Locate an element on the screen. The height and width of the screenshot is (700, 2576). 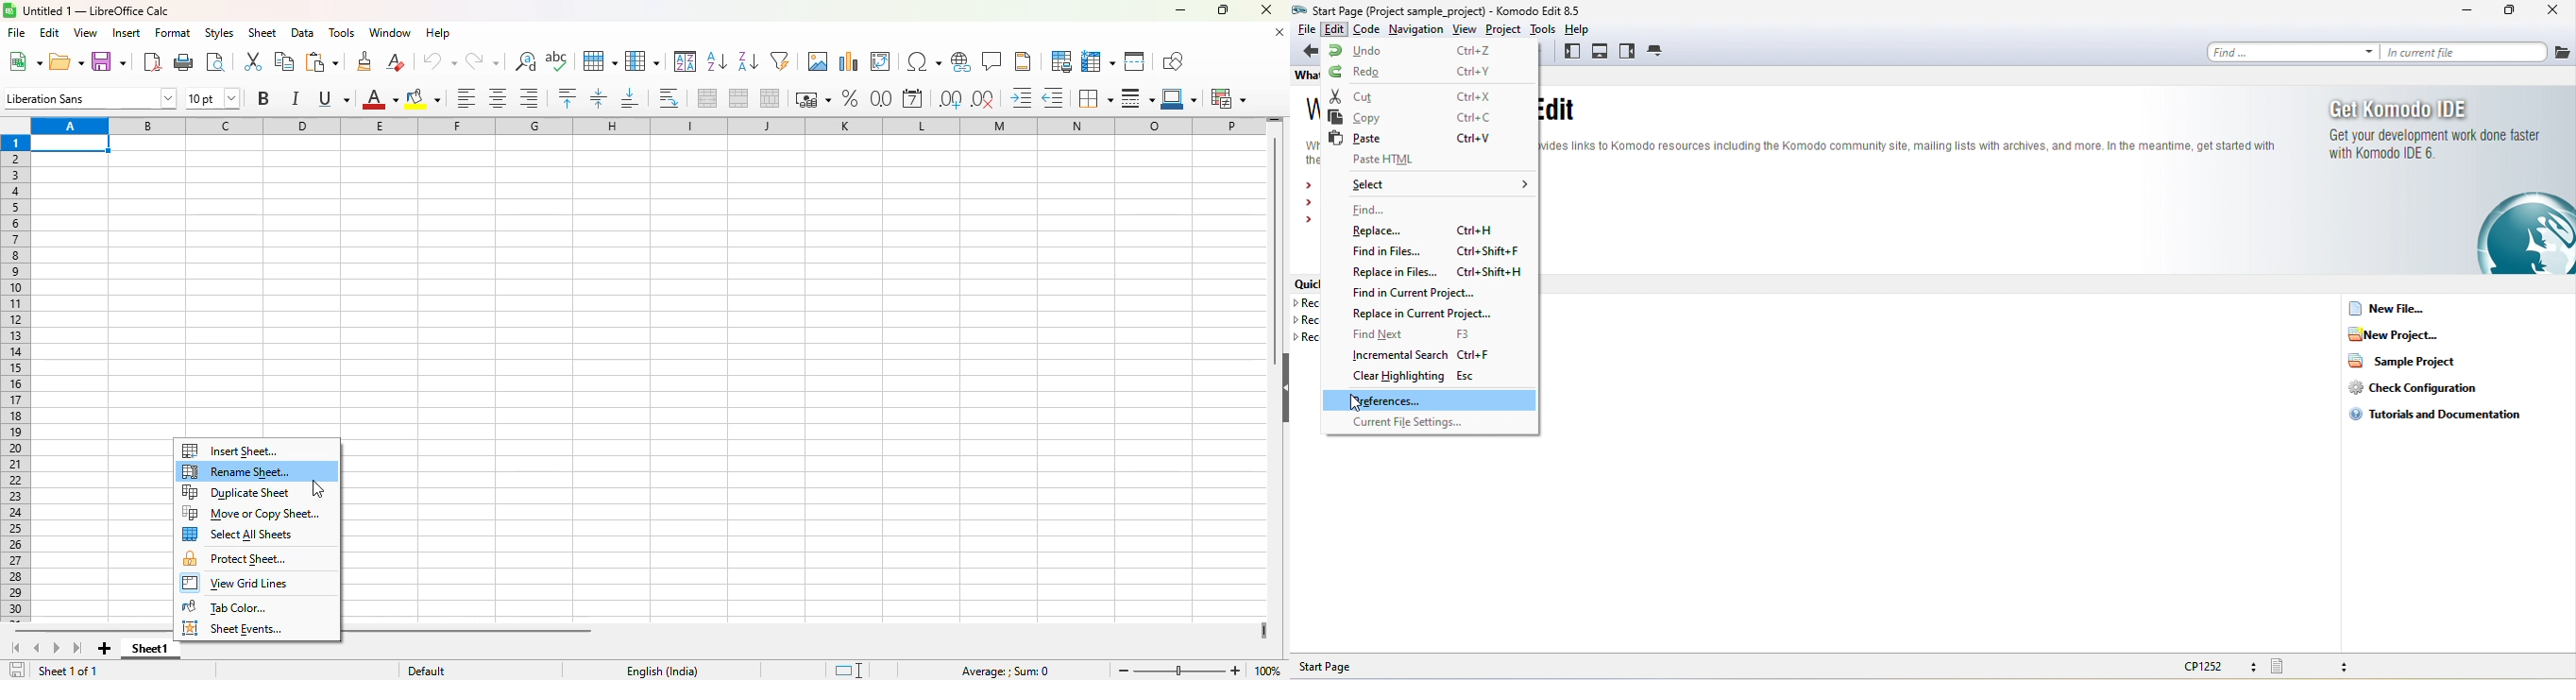
file type is located at coordinates (2315, 667).